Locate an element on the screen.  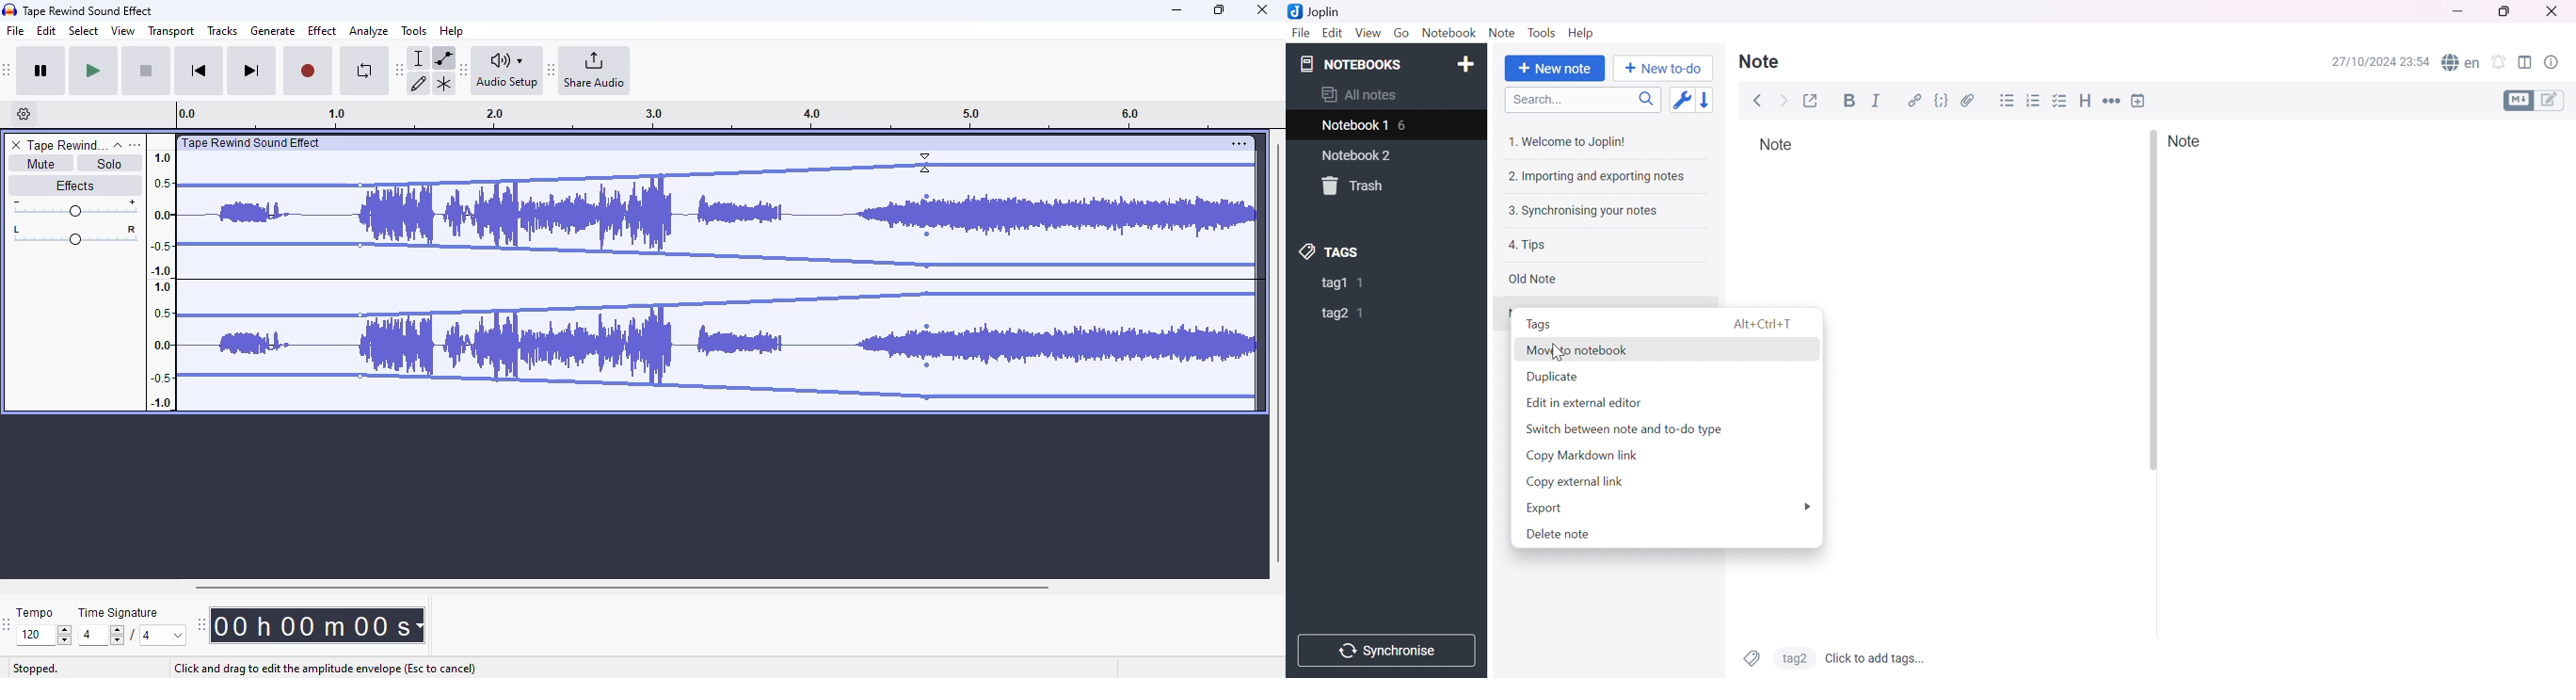
Help is located at coordinates (1581, 34).